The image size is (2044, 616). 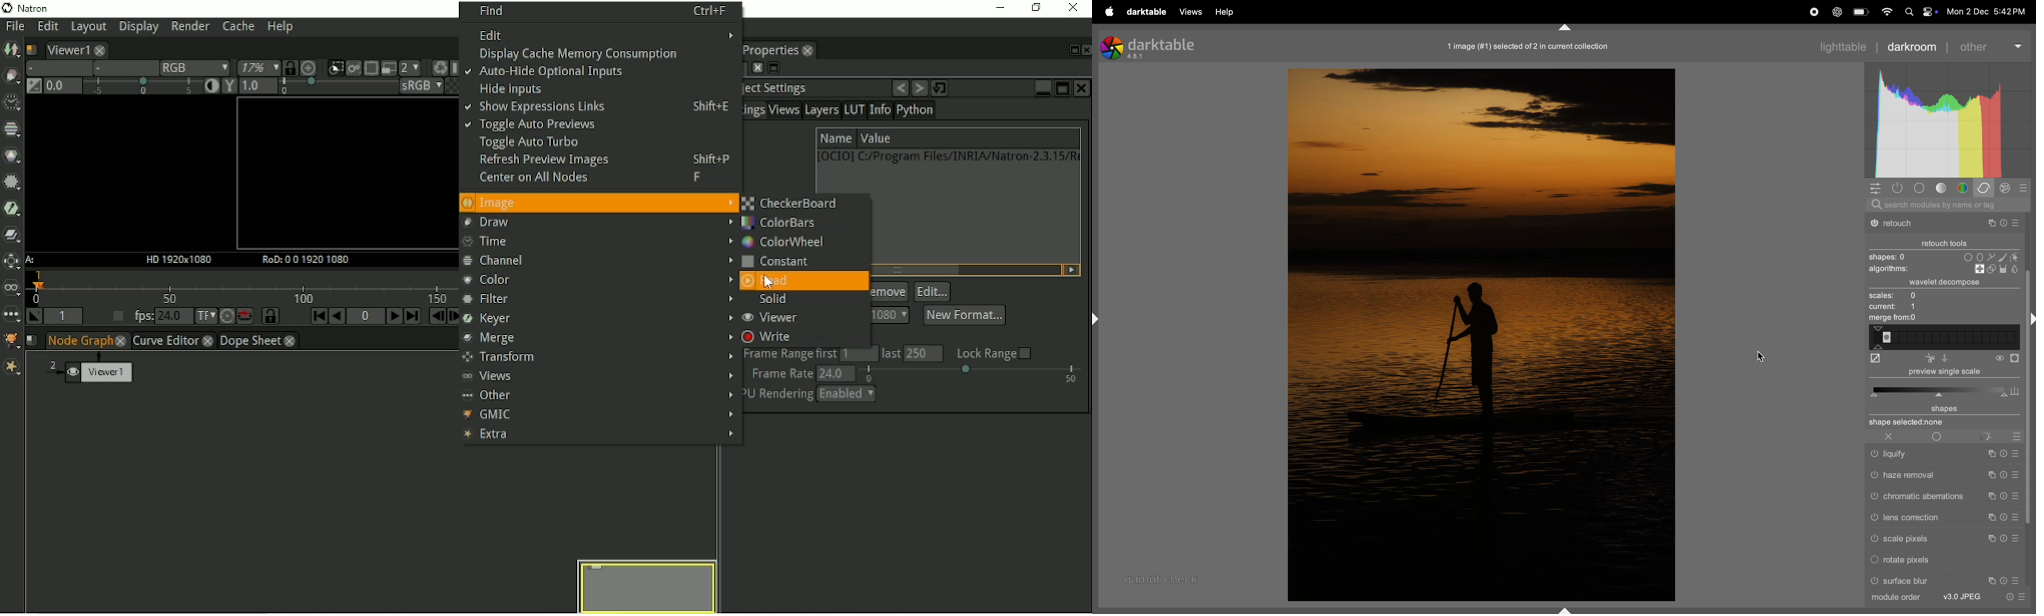 I want to click on retouch, so click(x=1944, y=225).